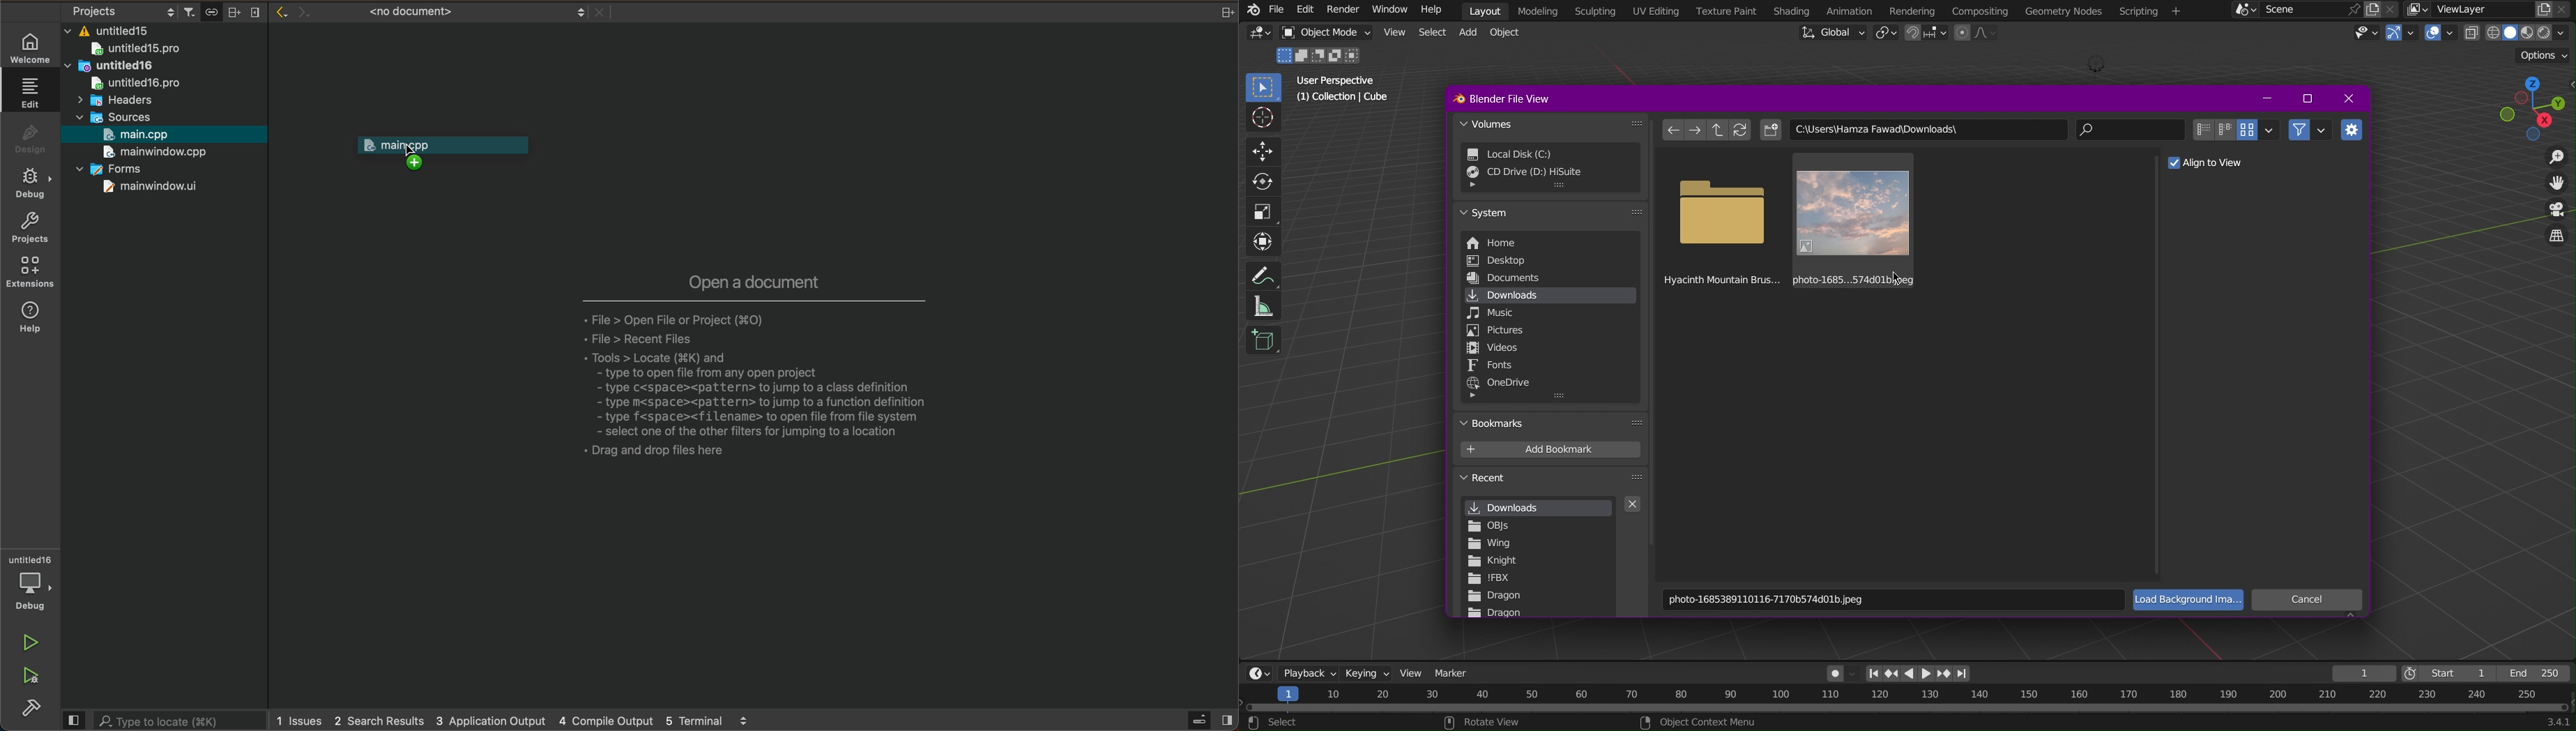  What do you see at coordinates (1675, 130) in the screenshot?
I see `Back` at bounding box center [1675, 130].